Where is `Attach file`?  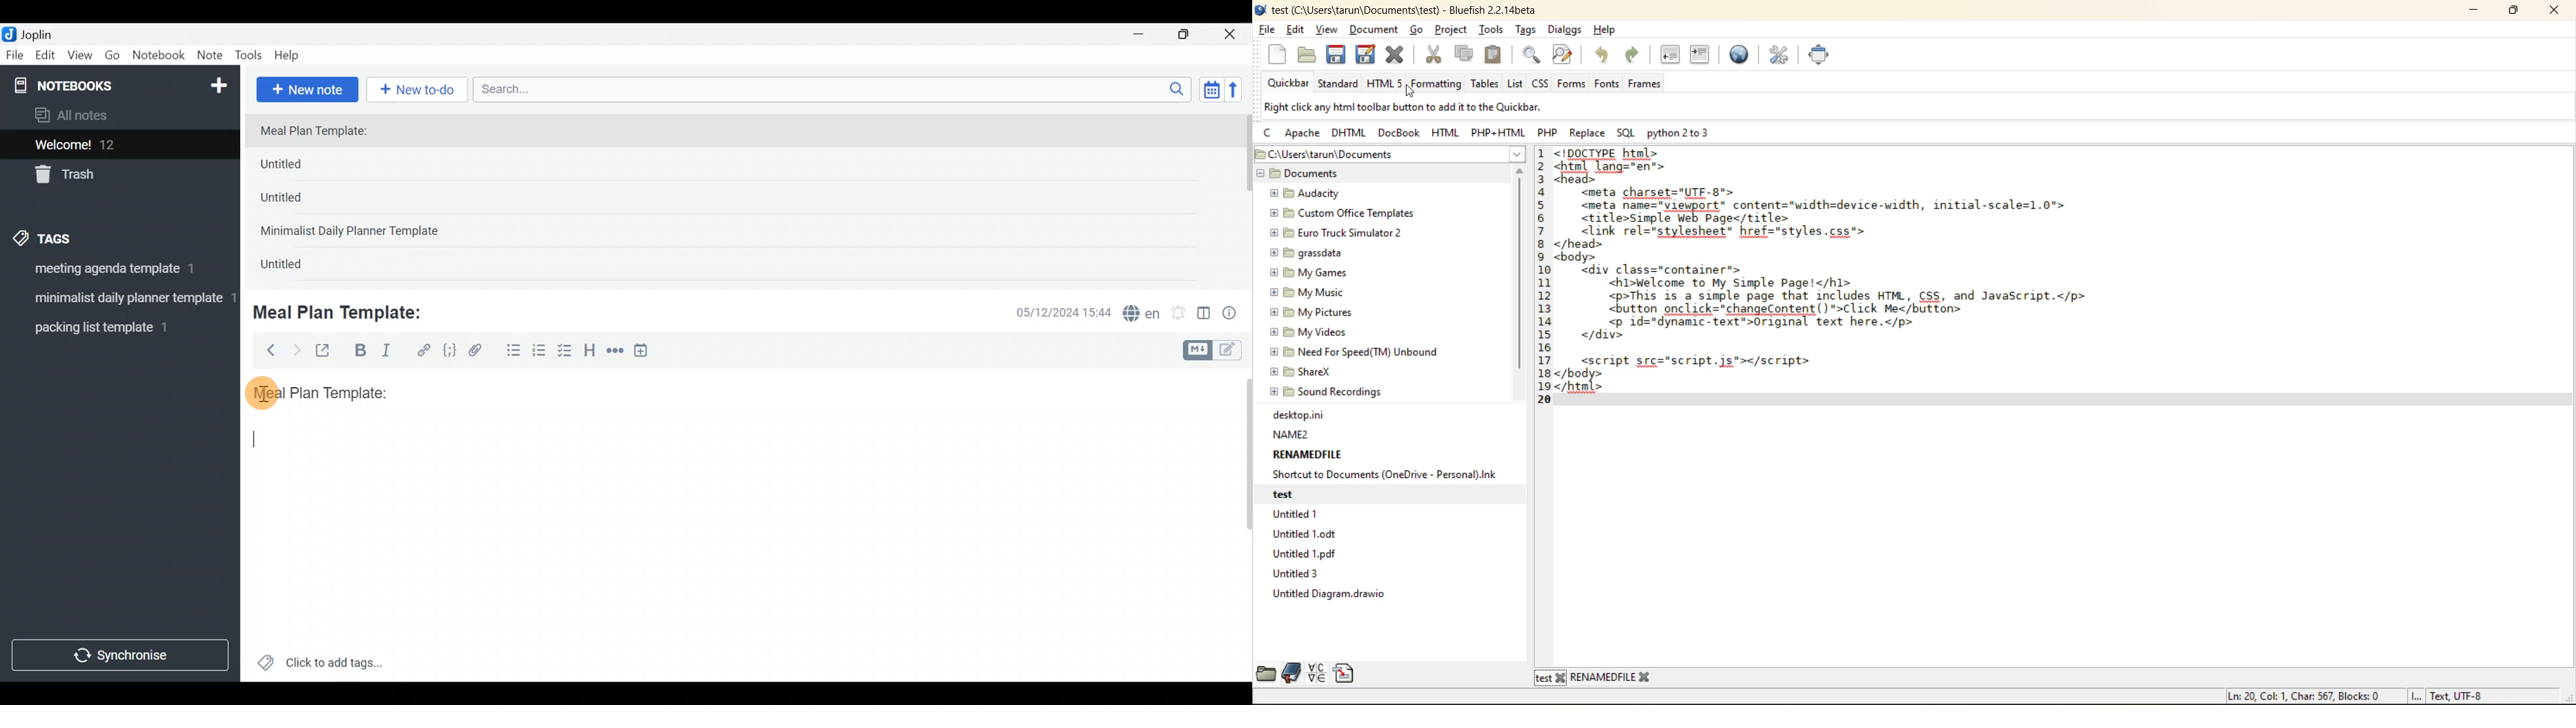
Attach file is located at coordinates (480, 352).